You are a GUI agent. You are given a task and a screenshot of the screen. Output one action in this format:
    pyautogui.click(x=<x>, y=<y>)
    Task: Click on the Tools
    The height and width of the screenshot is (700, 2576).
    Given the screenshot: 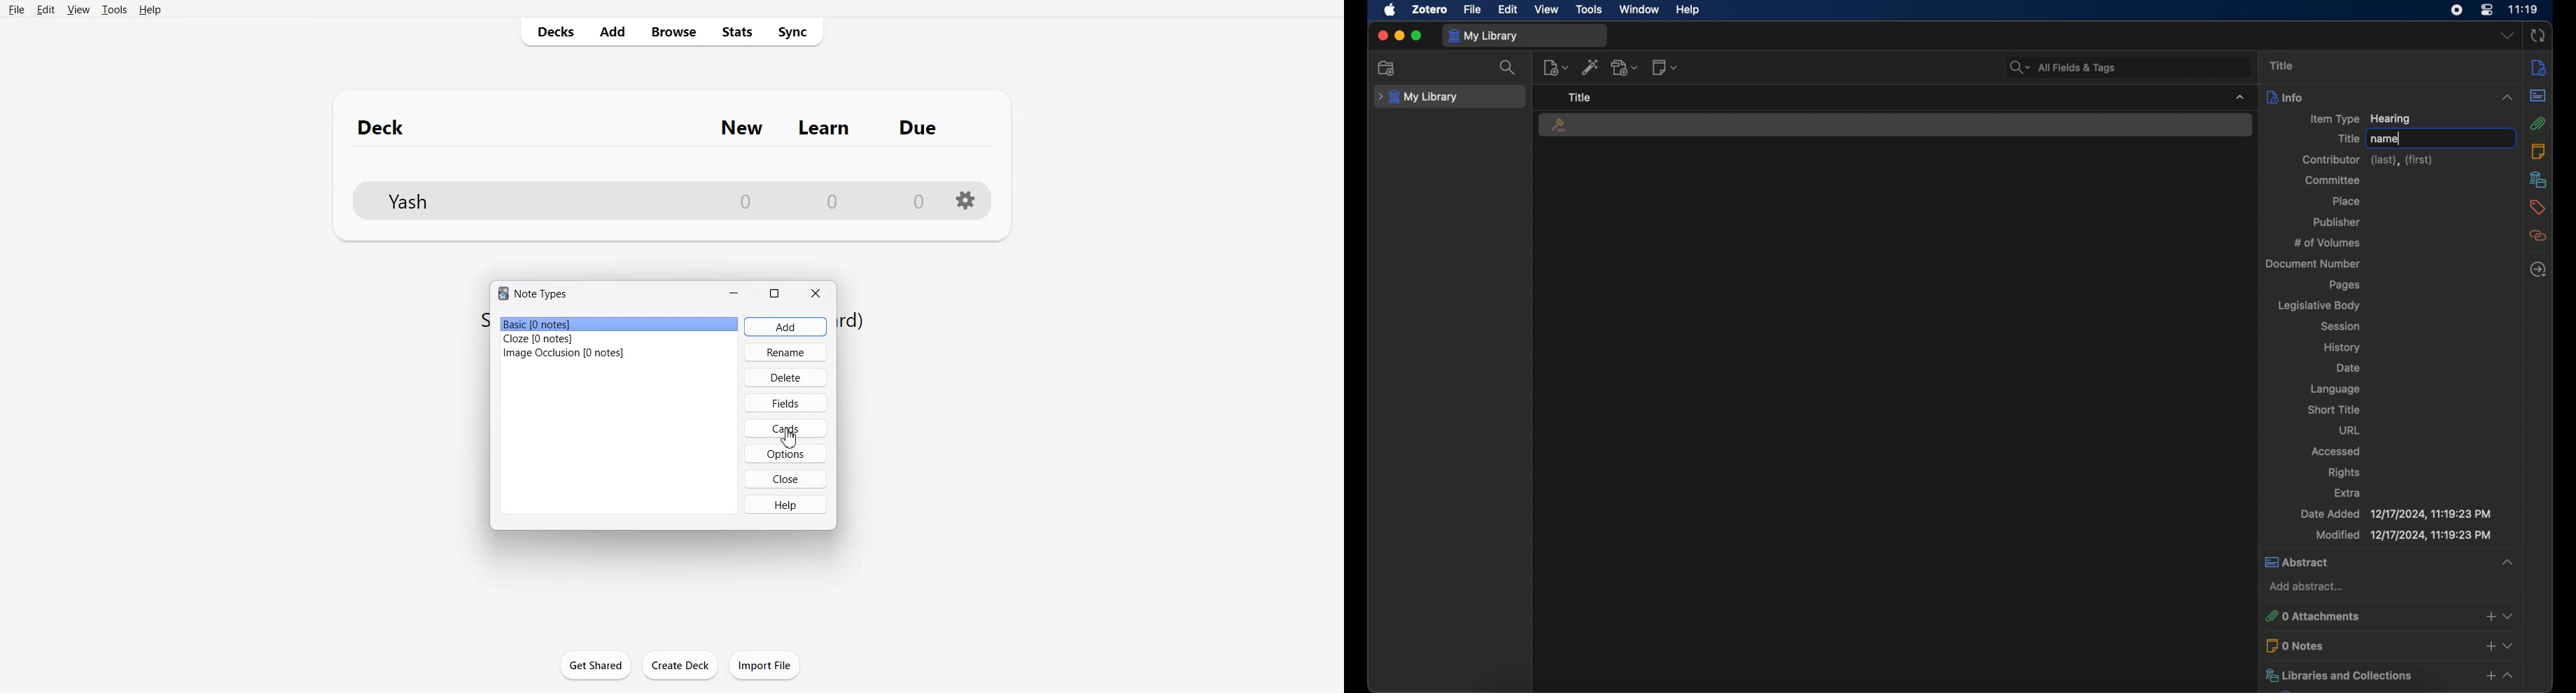 What is the action you would take?
    pyautogui.click(x=114, y=9)
    